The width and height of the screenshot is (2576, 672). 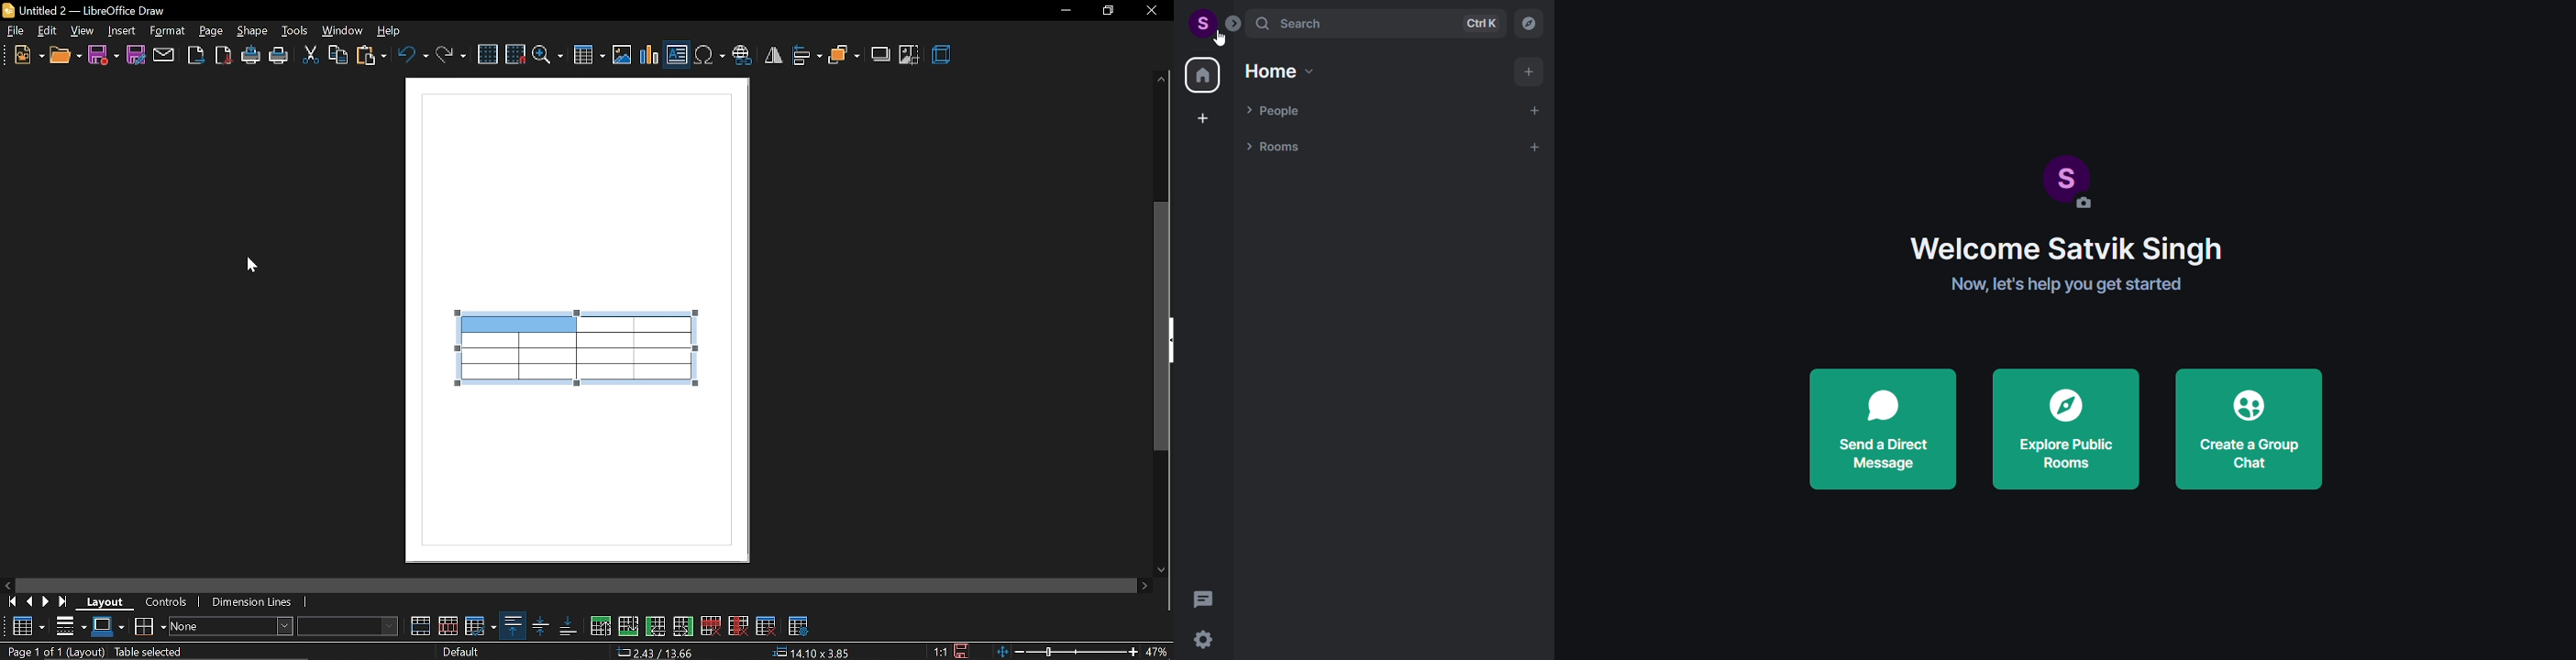 I want to click on insert, so click(x=123, y=31).